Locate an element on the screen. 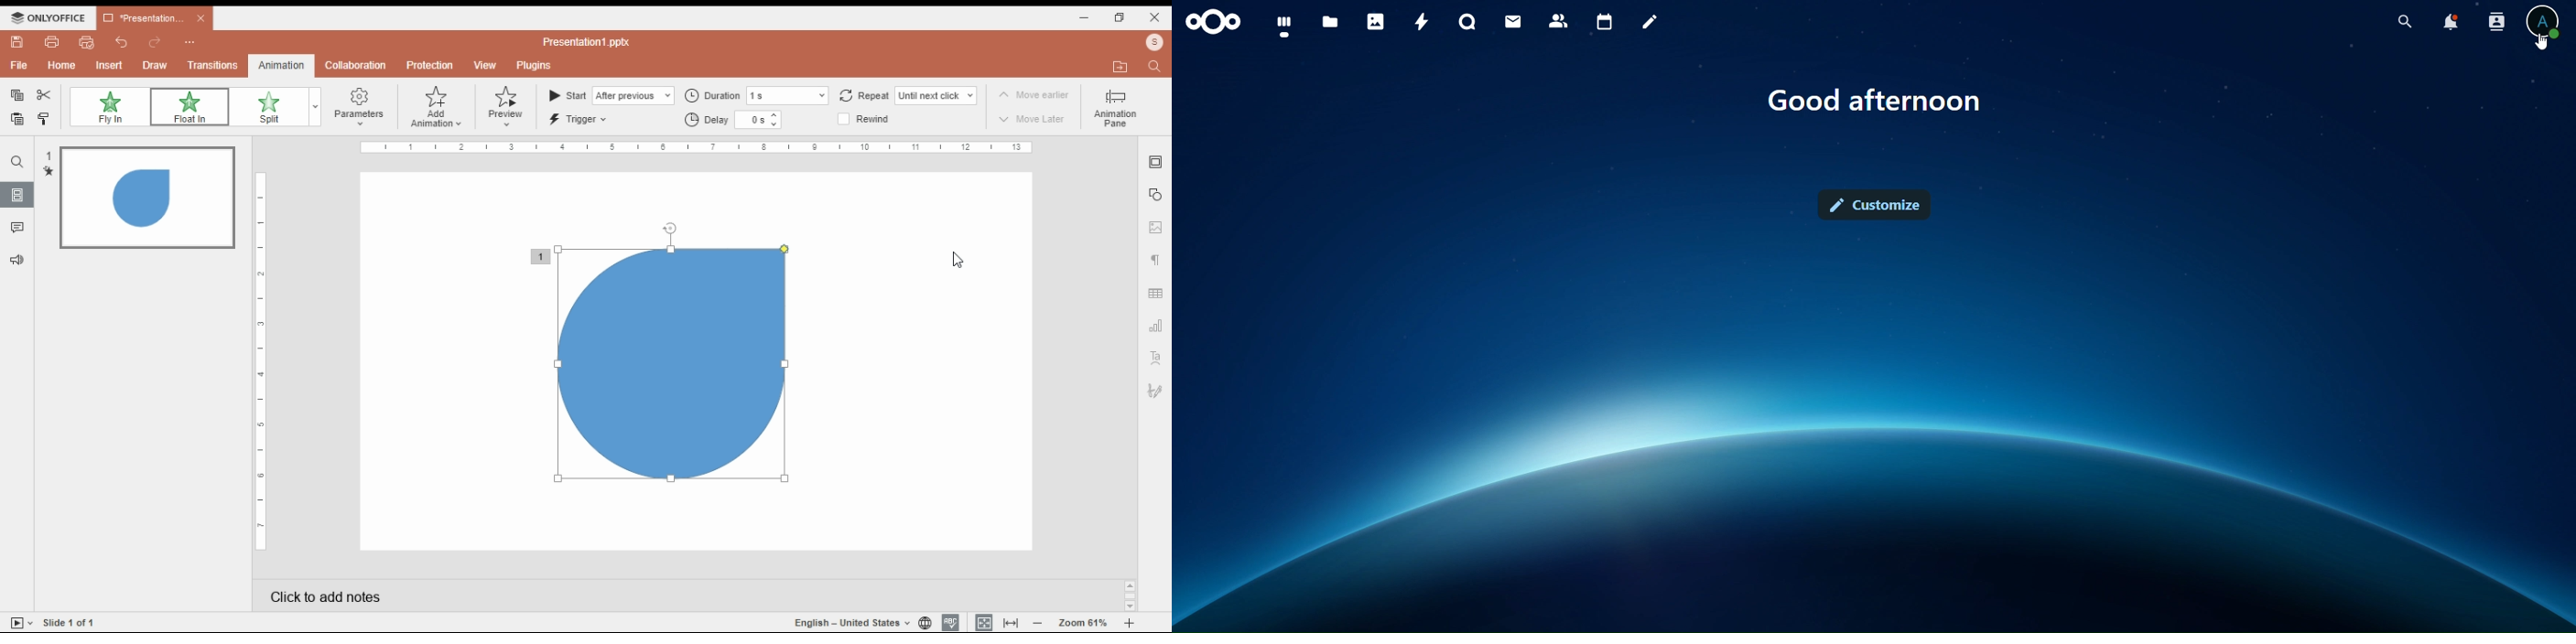 The image size is (2576, 644). notifications is located at coordinates (2452, 22).